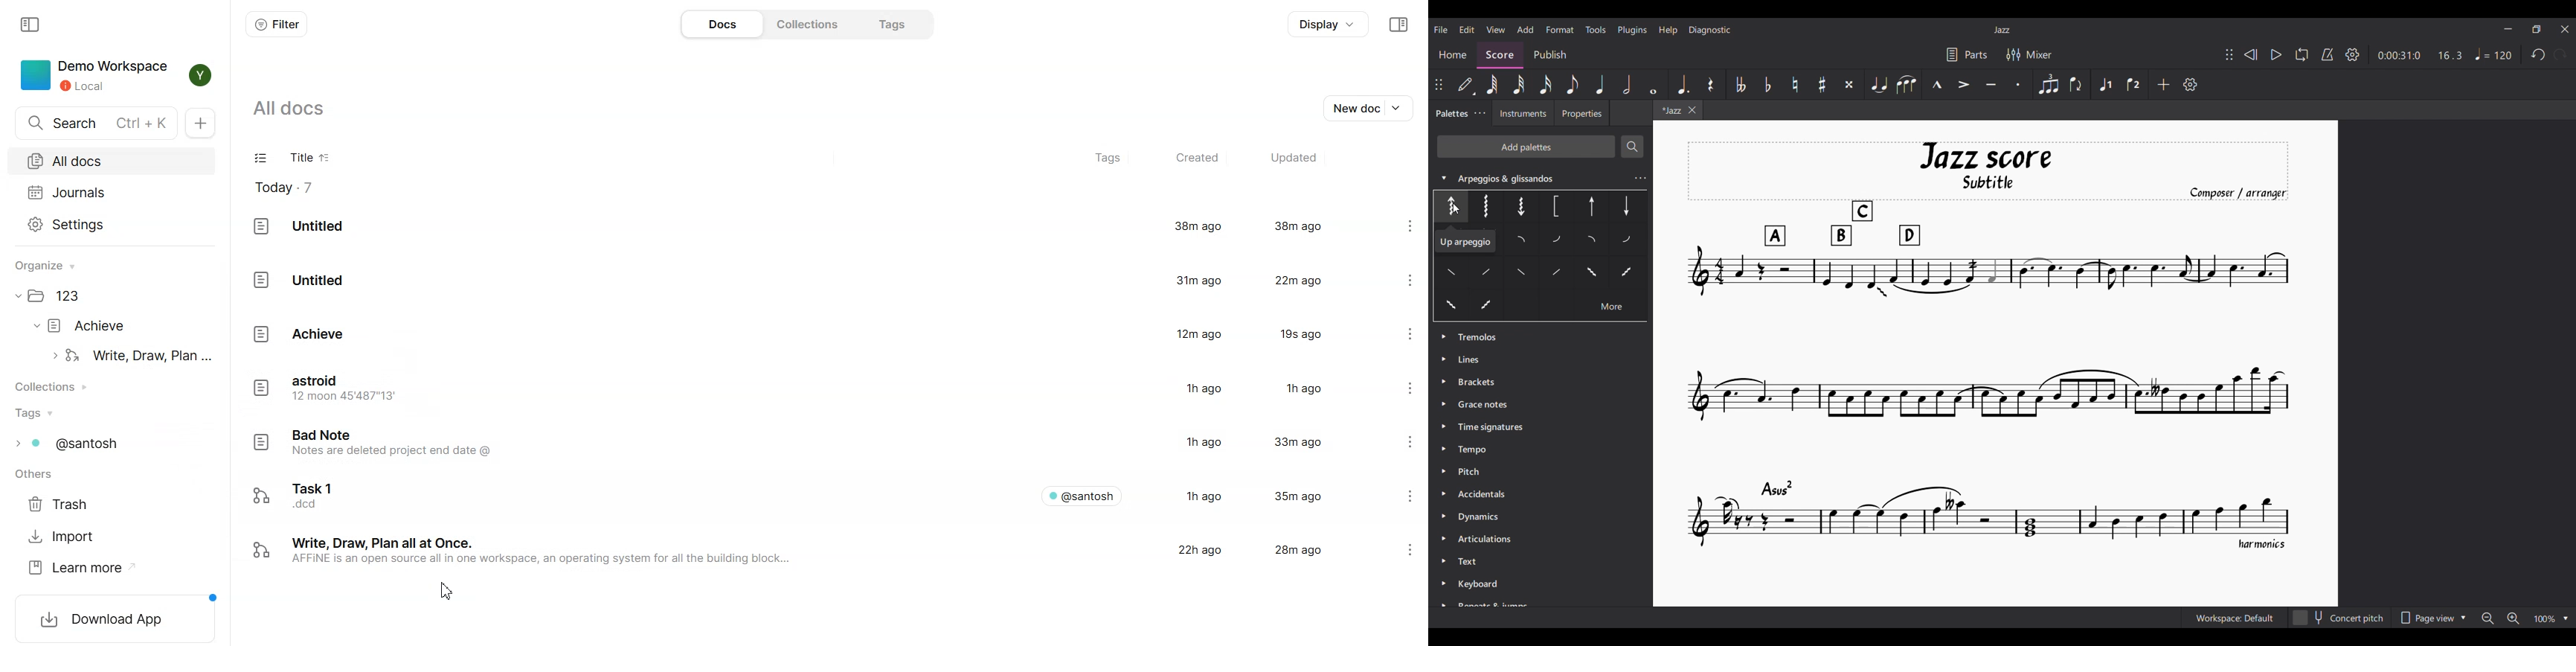 Image resolution: width=2576 pixels, height=672 pixels. What do you see at coordinates (1590, 242) in the screenshot?
I see `` at bounding box center [1590, 242].